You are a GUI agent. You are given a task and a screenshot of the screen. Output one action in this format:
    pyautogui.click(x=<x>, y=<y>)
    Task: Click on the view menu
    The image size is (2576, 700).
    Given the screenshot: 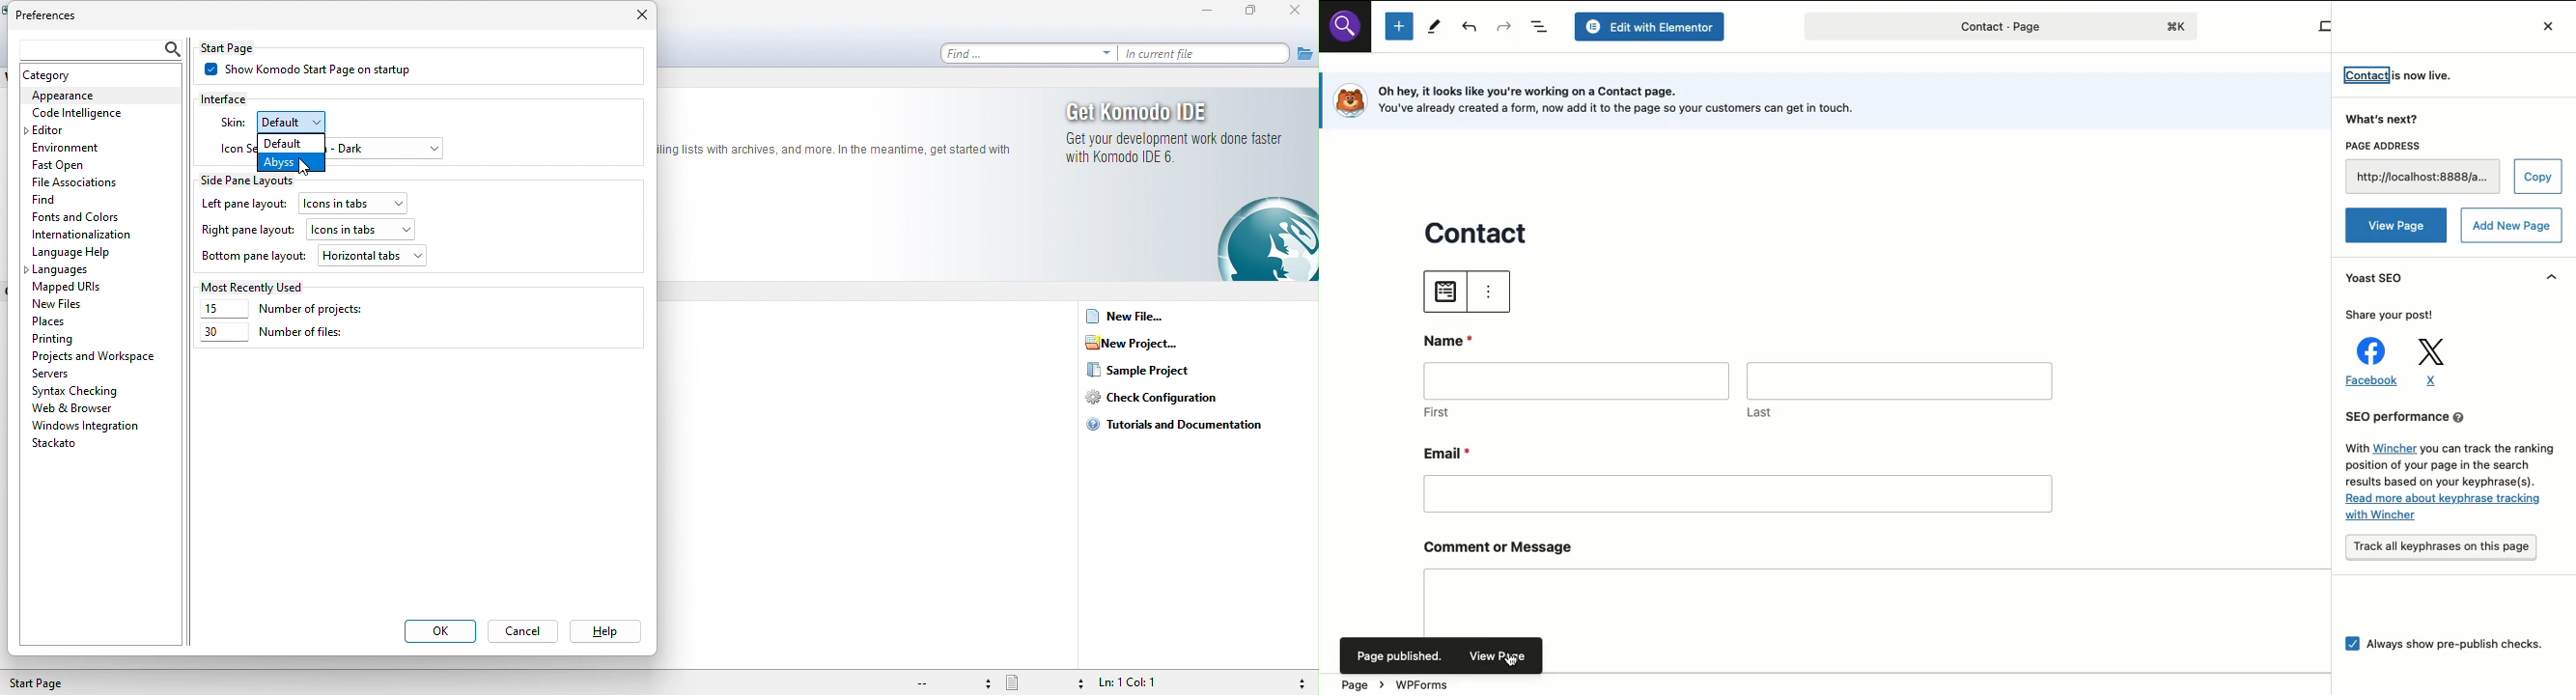 What is the action you would take?
    pyautogui.click(x=1490, y=291)
    